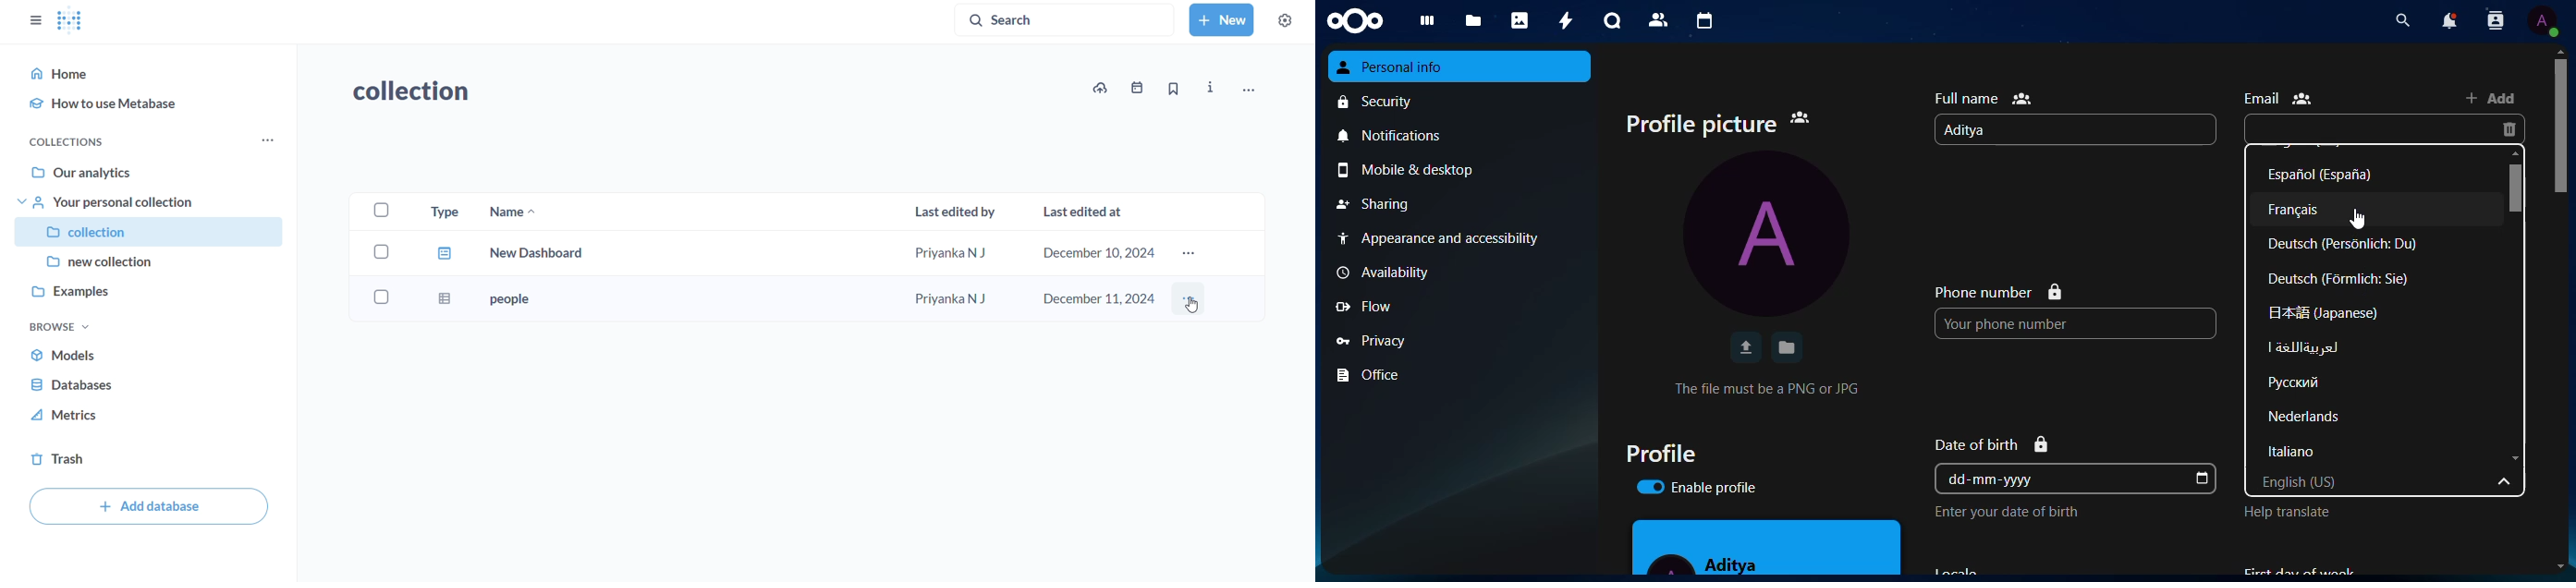 This screenshot has width=2576, height=588. I want to click on search, so click(2398, 20).